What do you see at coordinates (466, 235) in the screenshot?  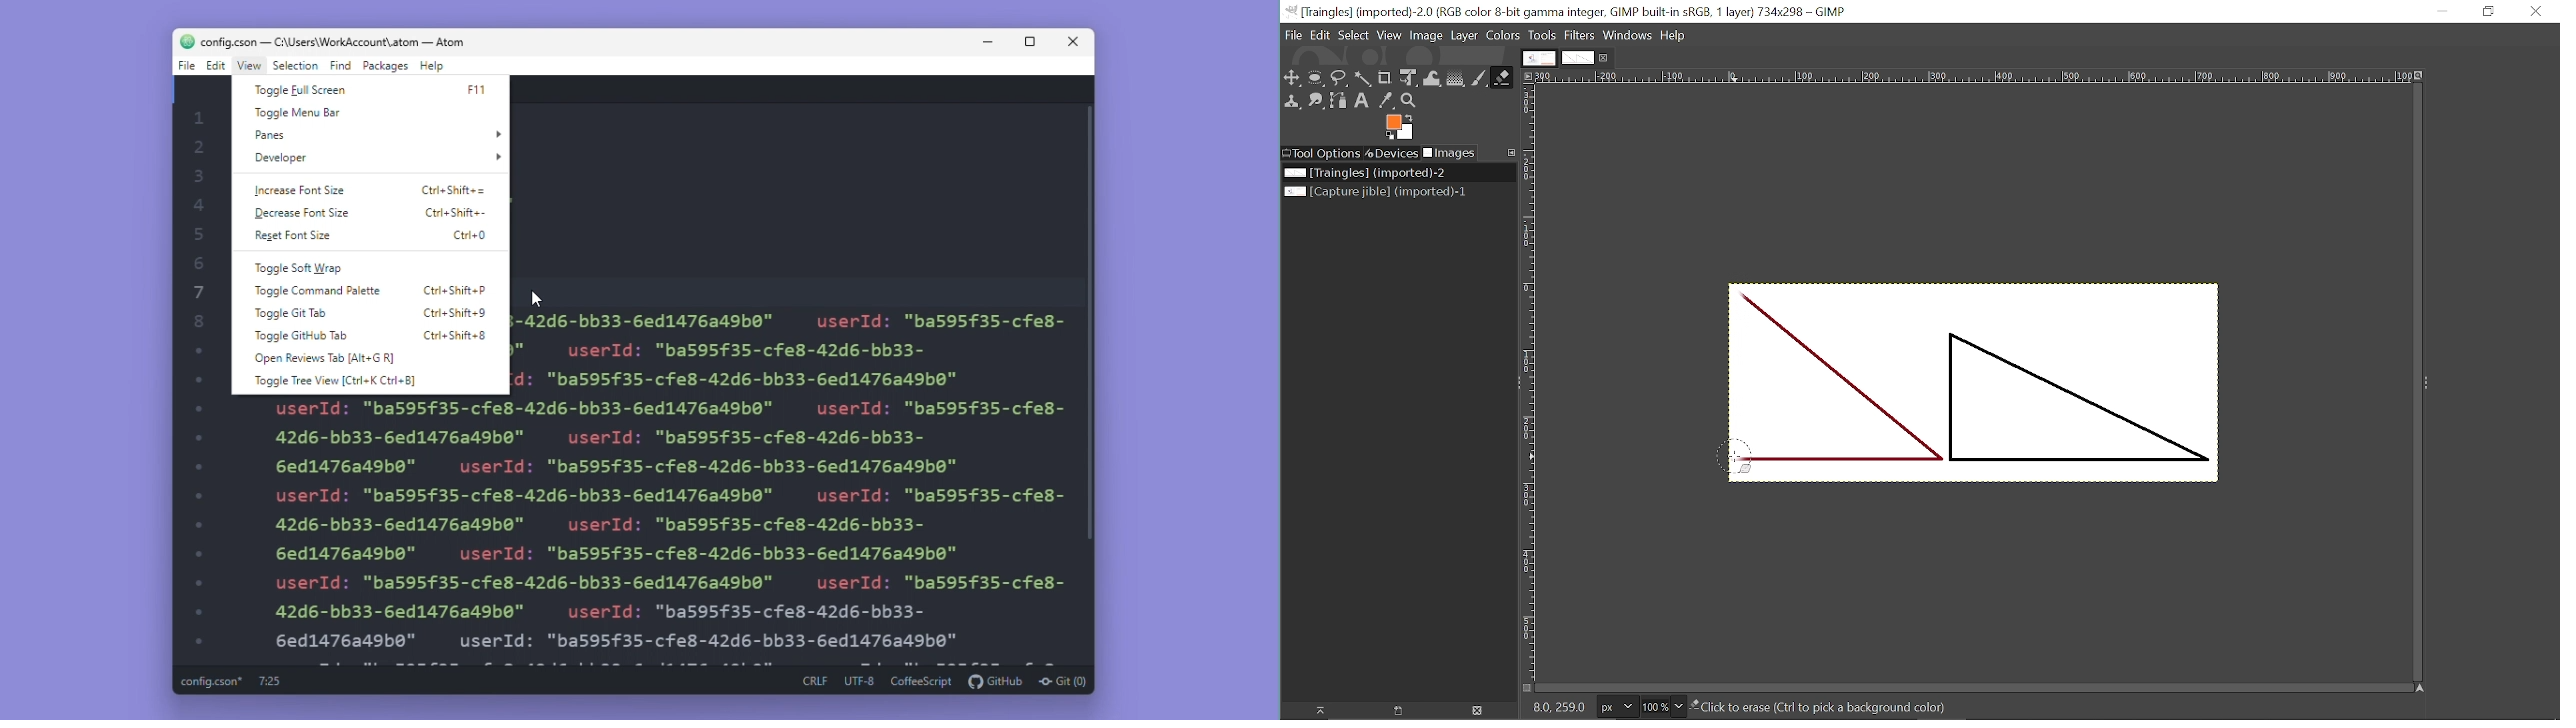 I see `ctrl+0` at bounding box center [466, 235].